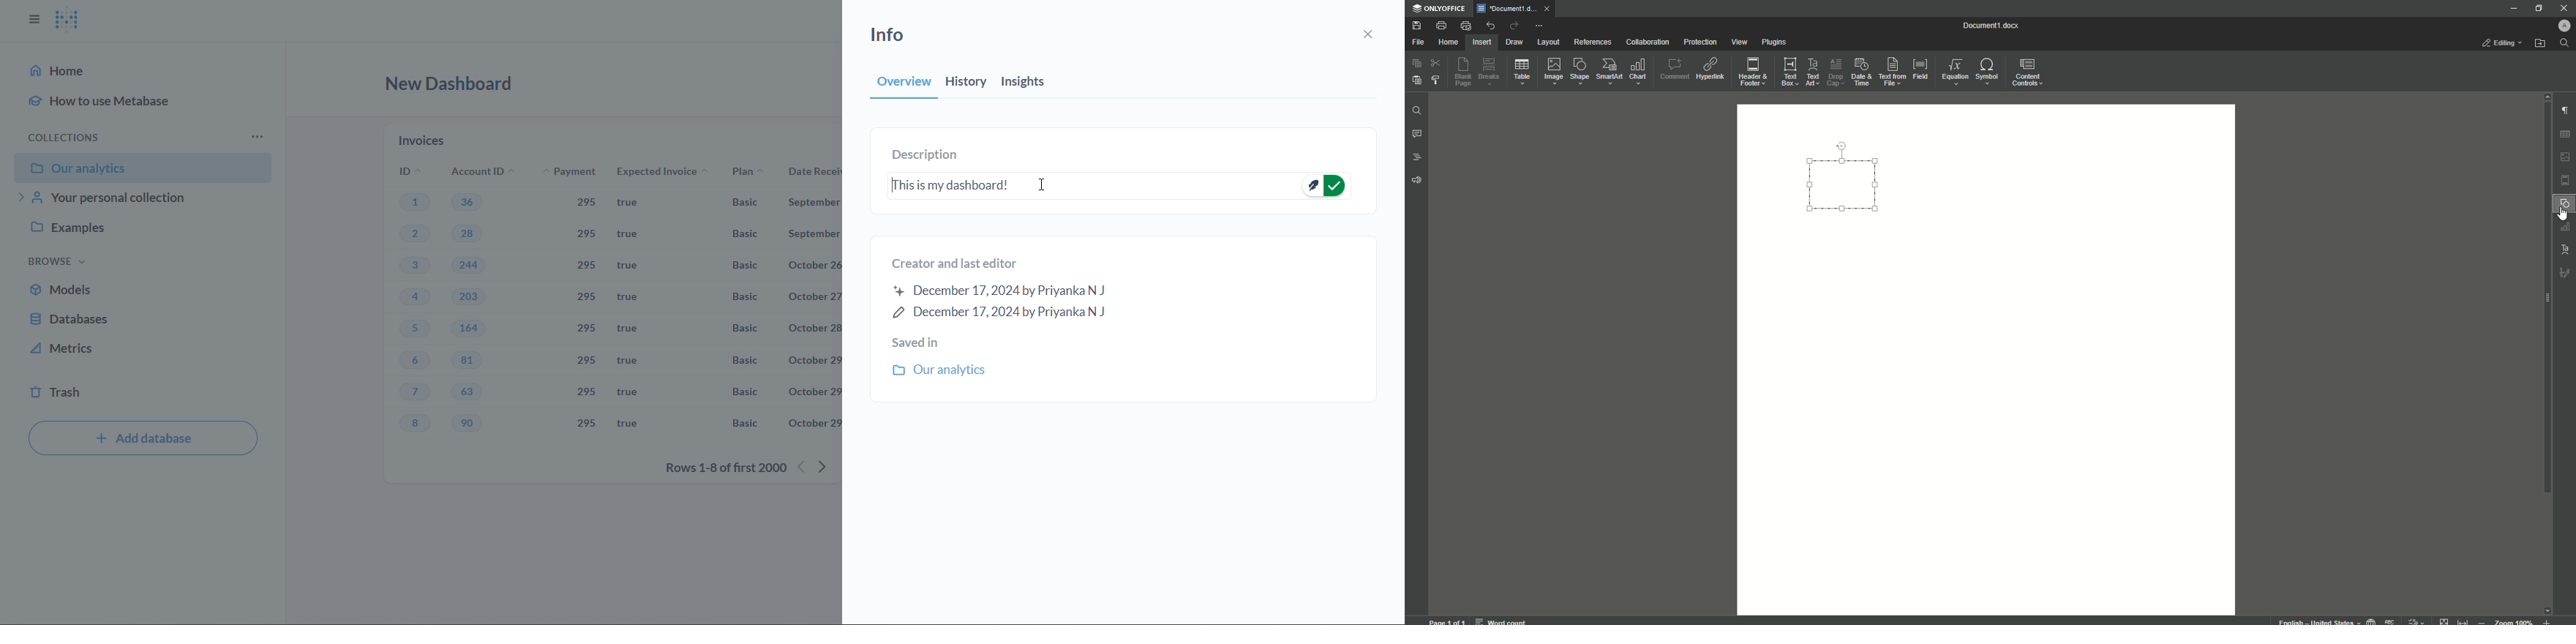 The width and height of the screenshot is (2576, 644). I want to click on Text Box, so click(1786, 71).